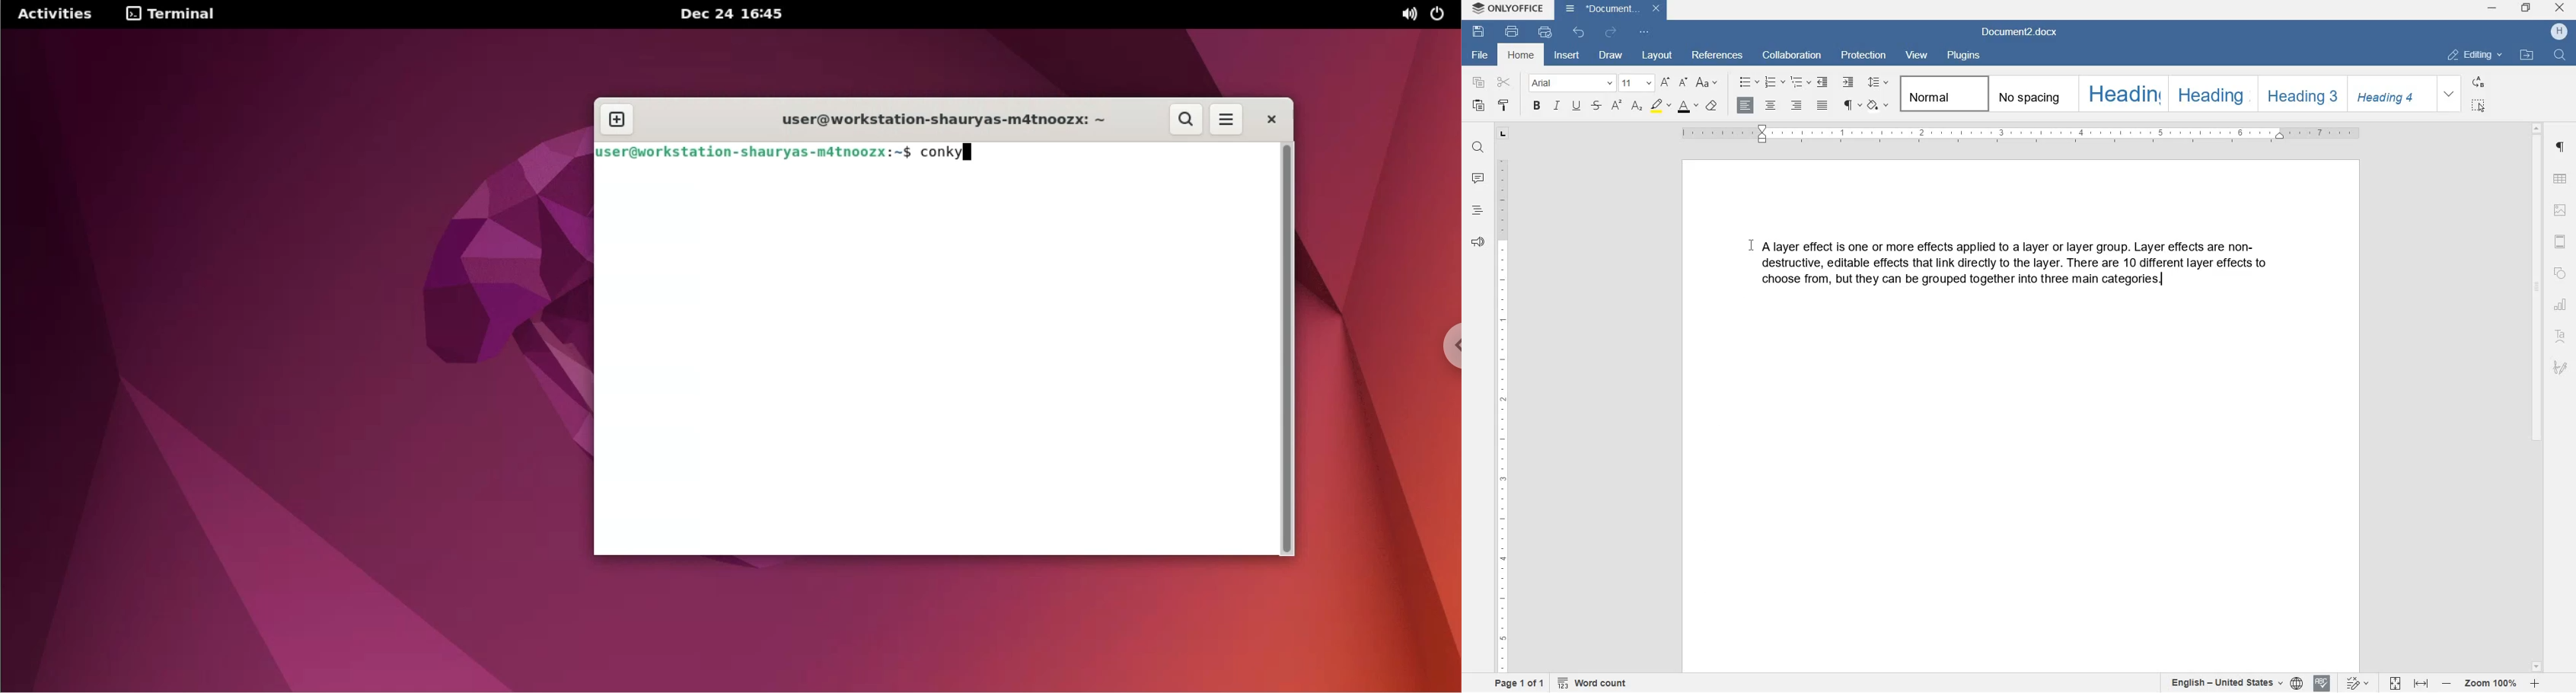 The image size is (2576, 700). Describe the element at coordinates (2558, 32) in the screenshot. I see `hp` at that location.